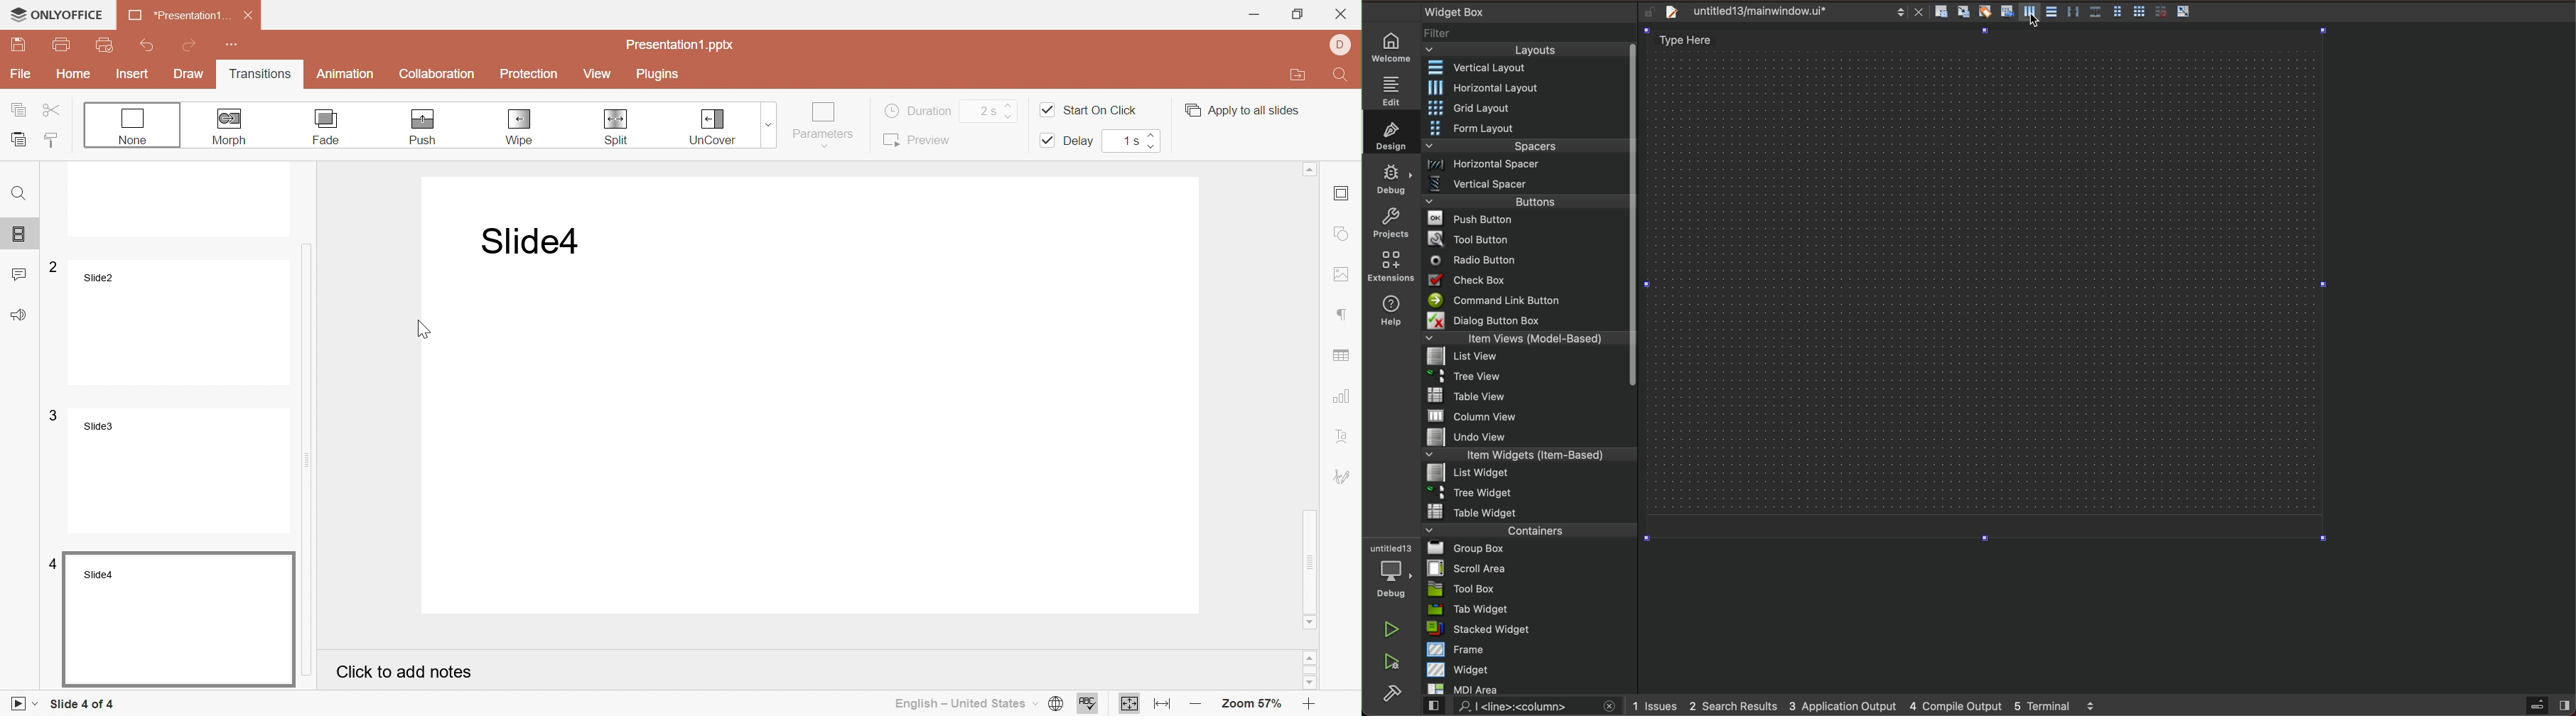  What do you see at coordinates (1529, 33) in the screenshot?
I see `filter` at bounding box center [1529, 33].